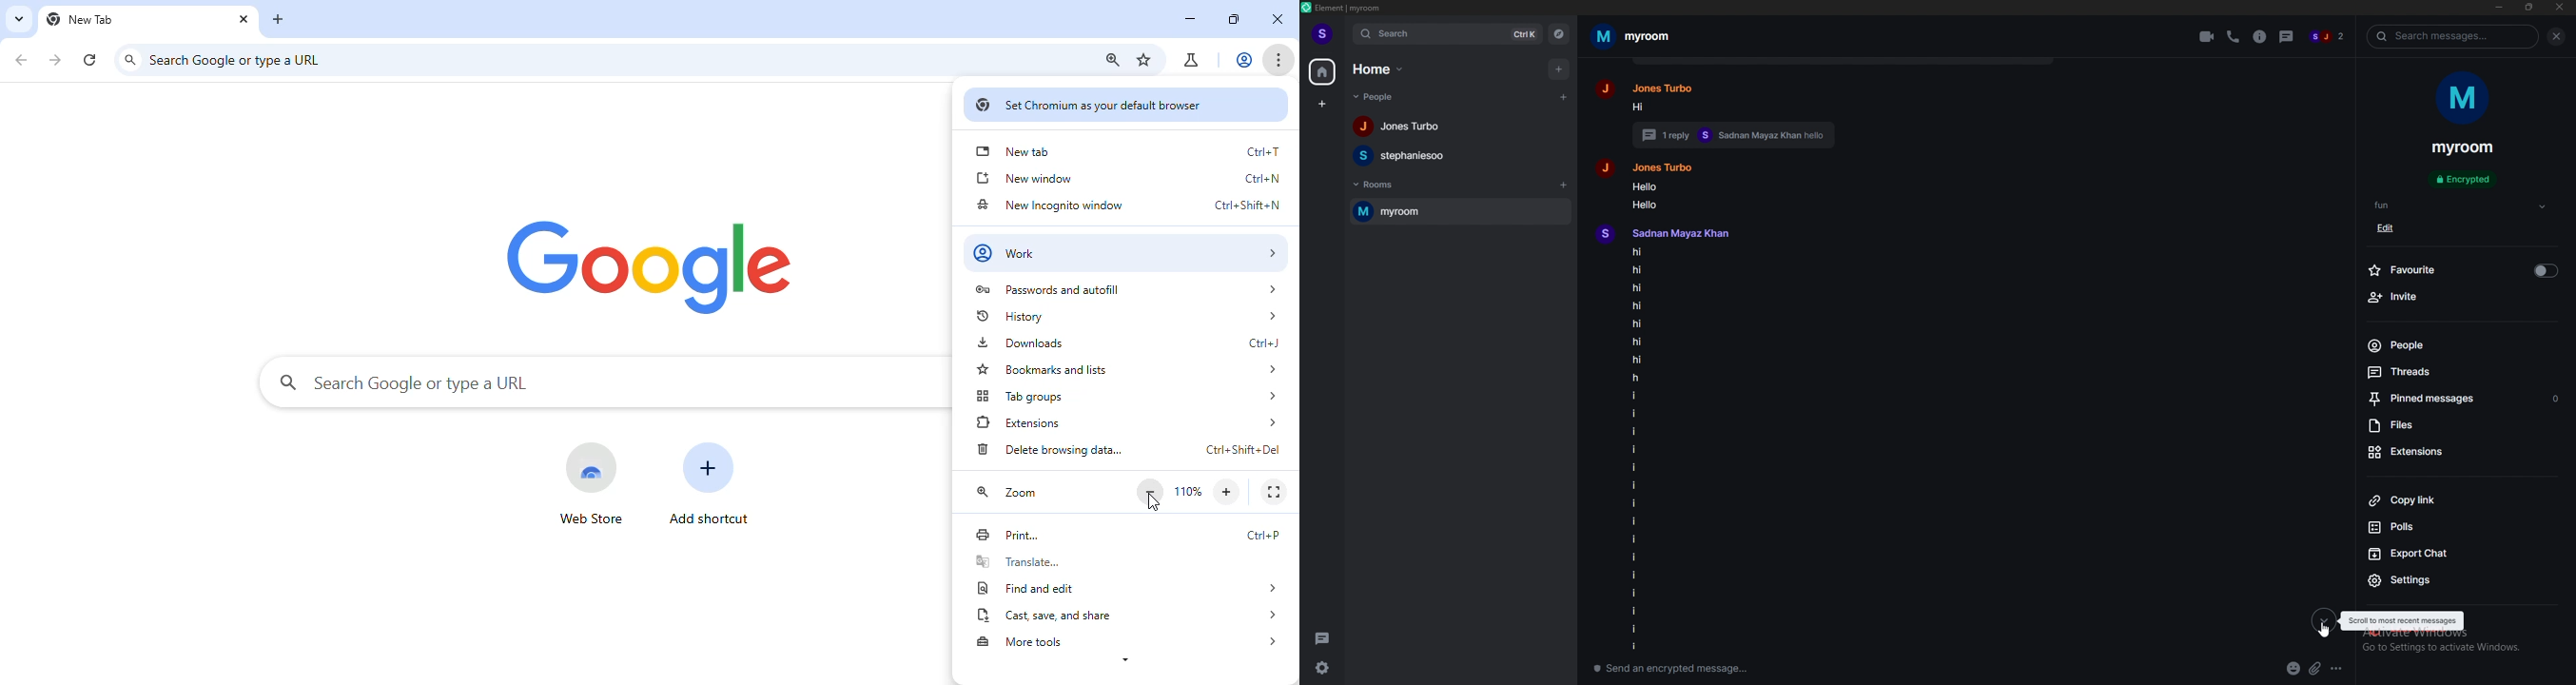 This screenshot has width=2576, height=700. What do you see at coordinates (2443, 453) in the screenshot?
I see `extensions` at bounding box center [2443, 453].